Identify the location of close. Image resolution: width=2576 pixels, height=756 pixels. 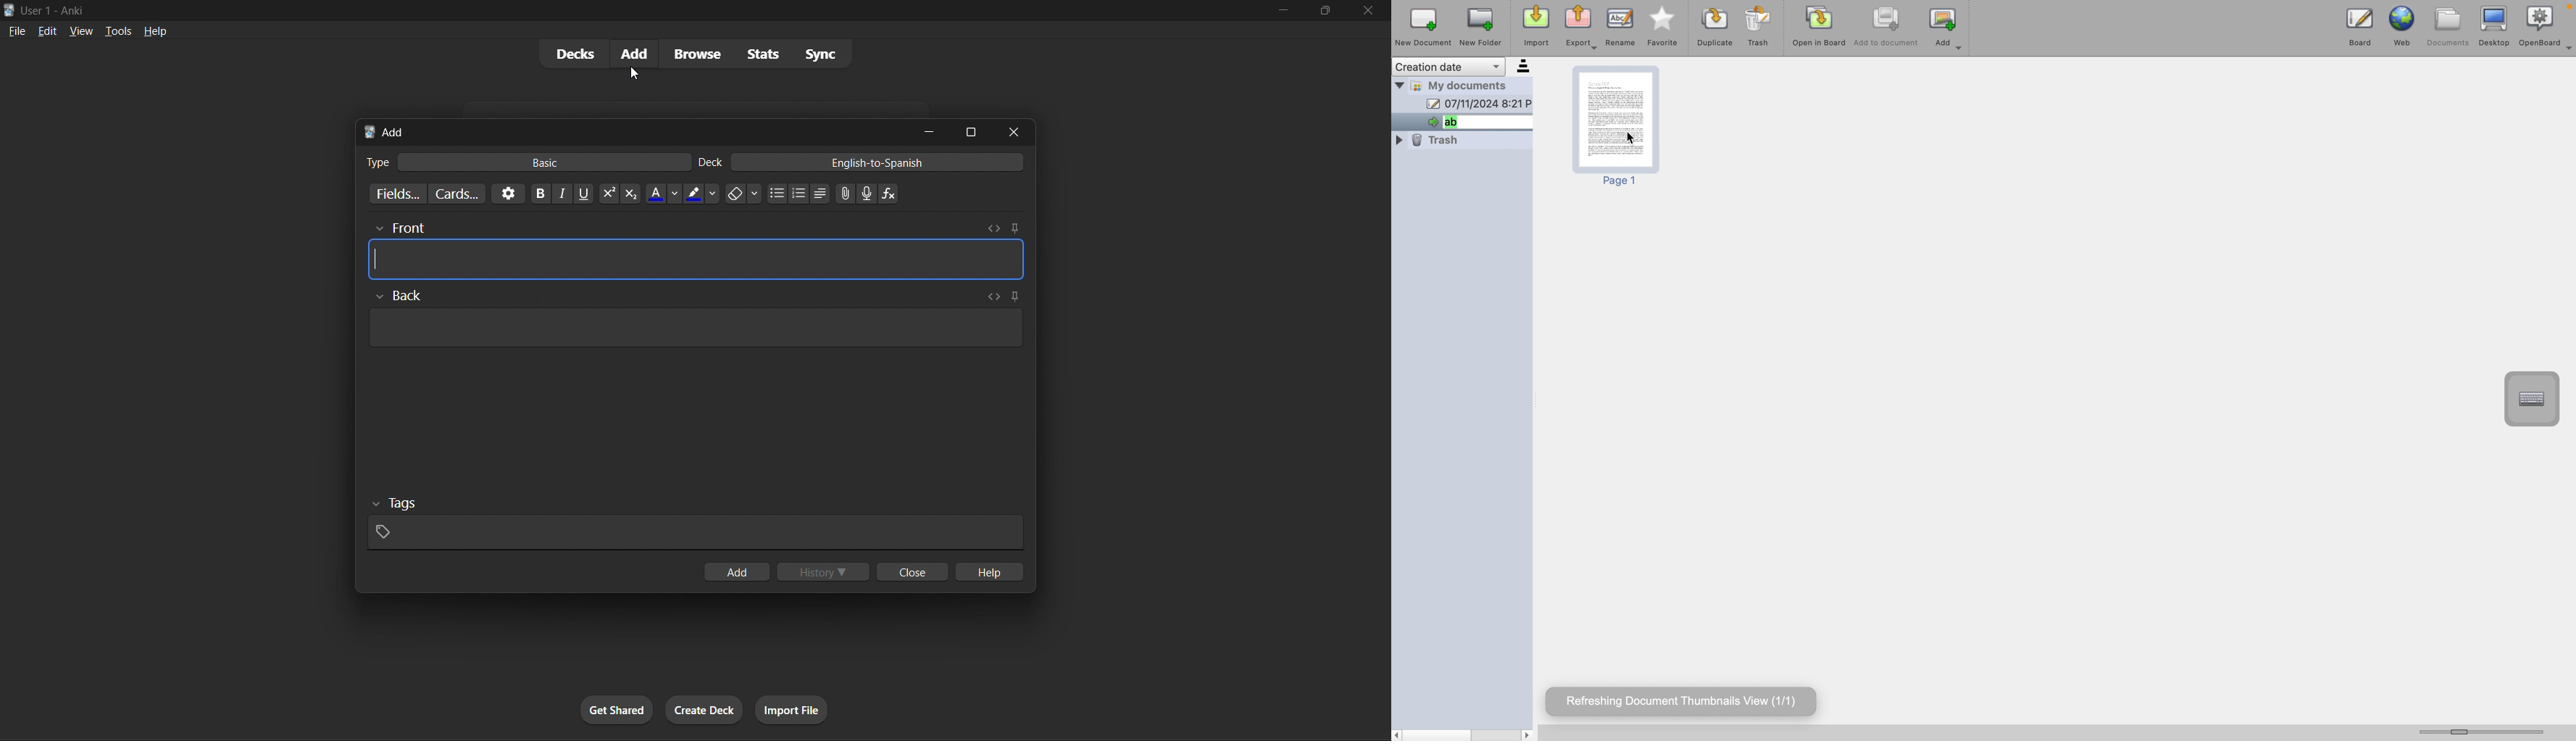
(909, 574).